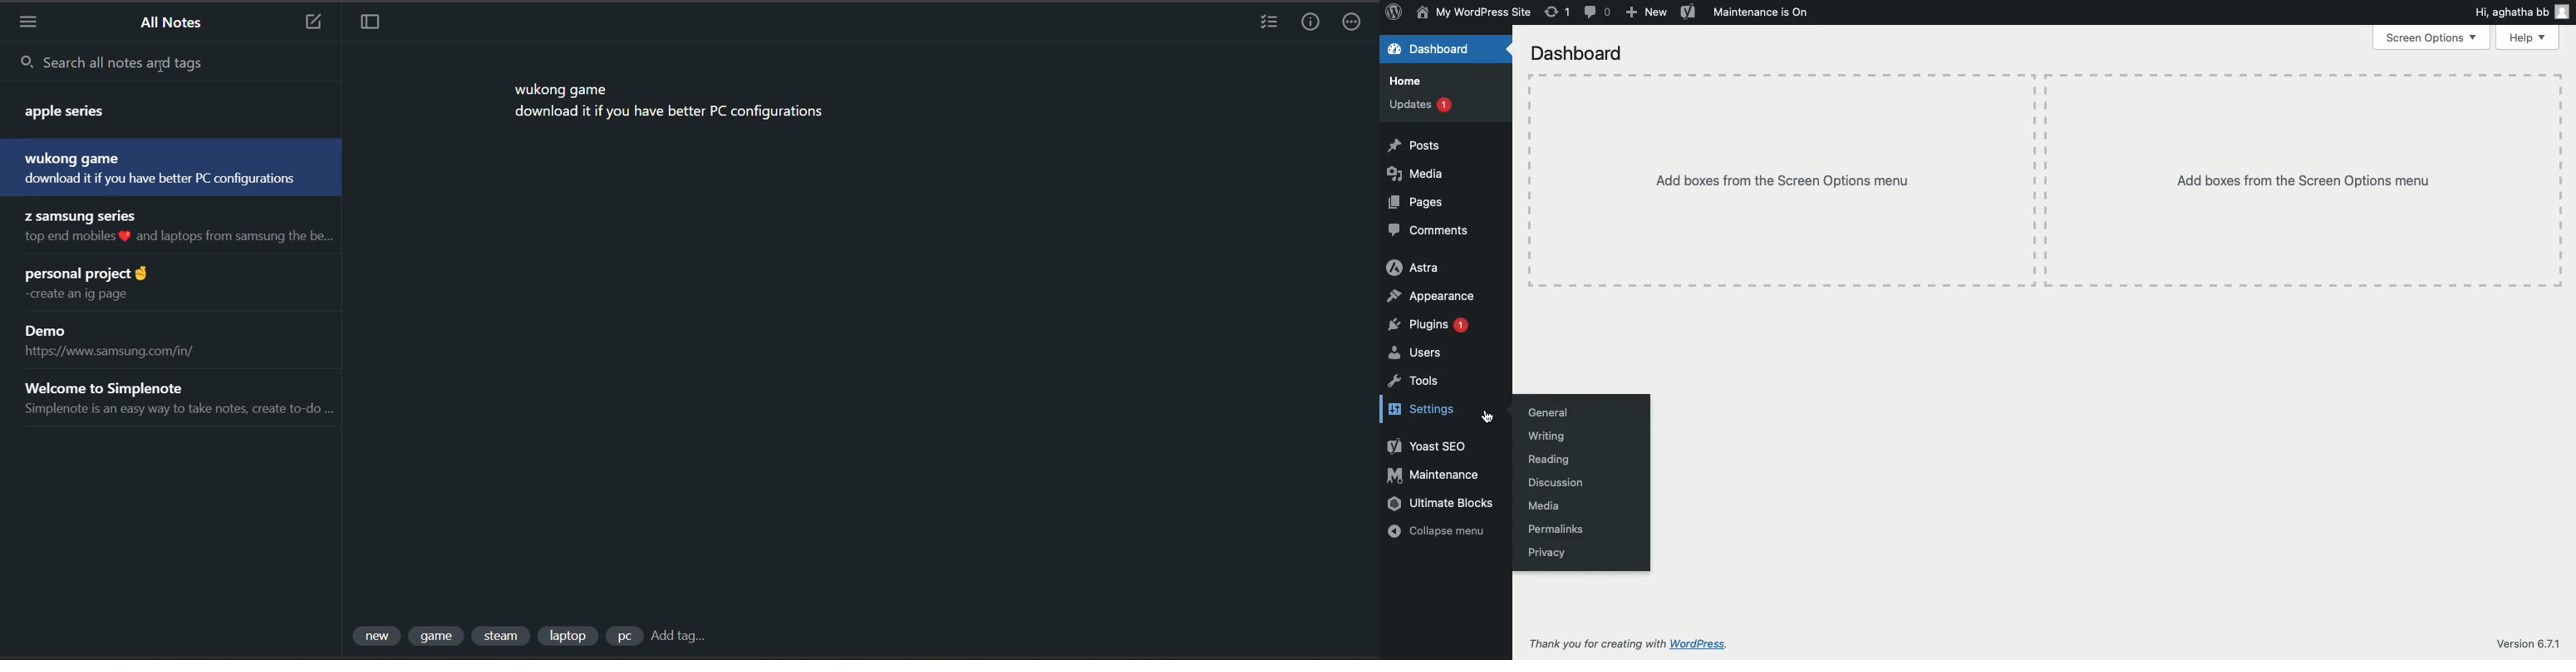 This screenshot has width=2576, height=672. What do you see at coordinates (1544, 505) in the screenshot?
I see `Media` at bounding box center [1544, 505].